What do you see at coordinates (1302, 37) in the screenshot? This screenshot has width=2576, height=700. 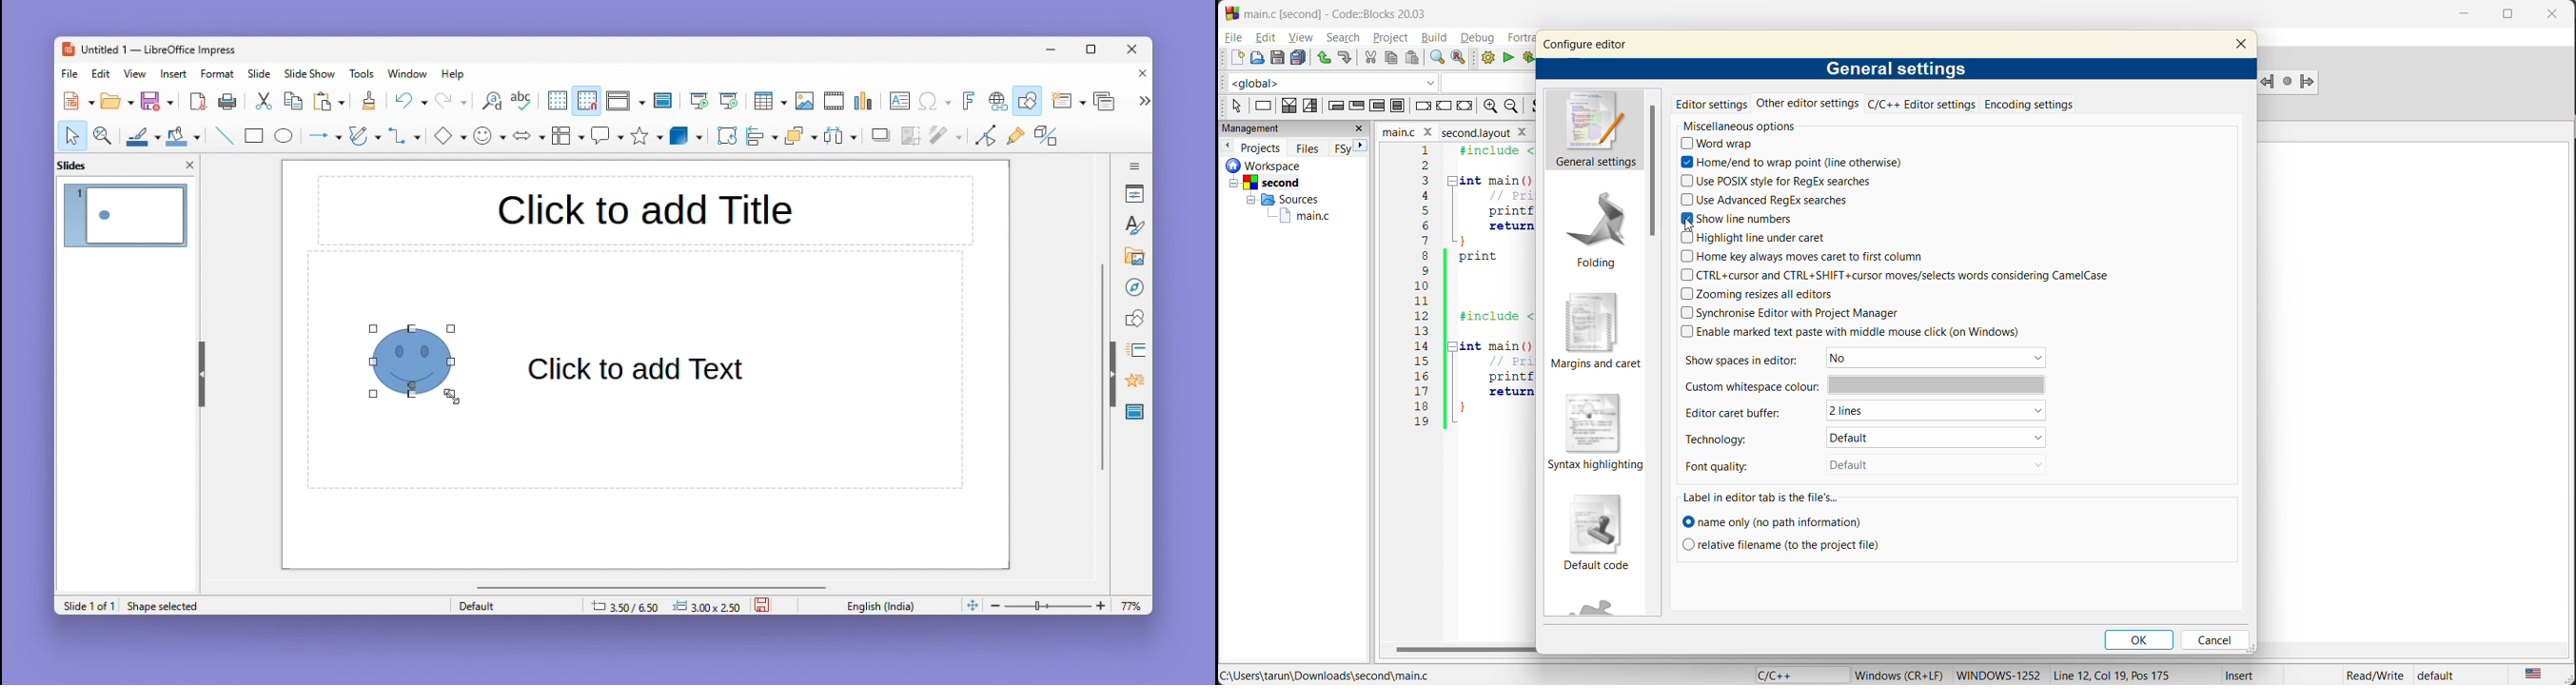 I see `view` at bounding box center [1302, 37].